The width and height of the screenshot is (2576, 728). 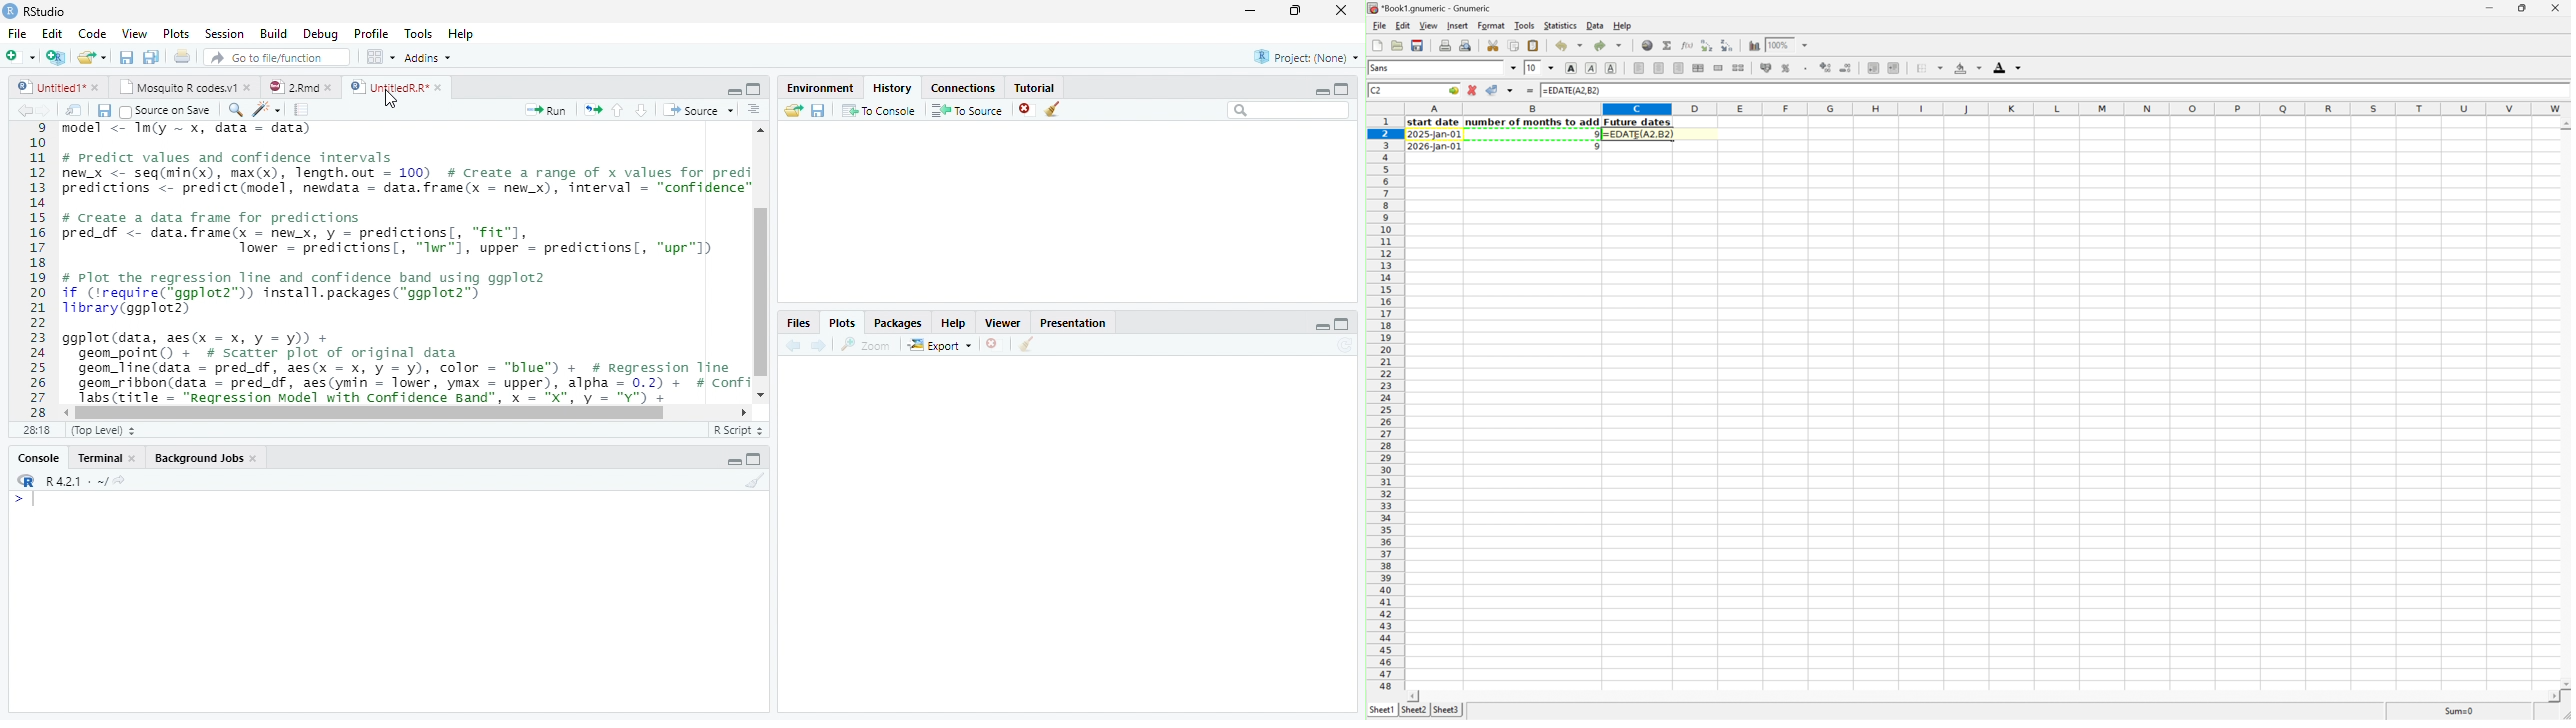 What do you see at coordinates (1420, 45) in the screenshot?
I see `Save a current workbook` at bounding box center [1420, 45].